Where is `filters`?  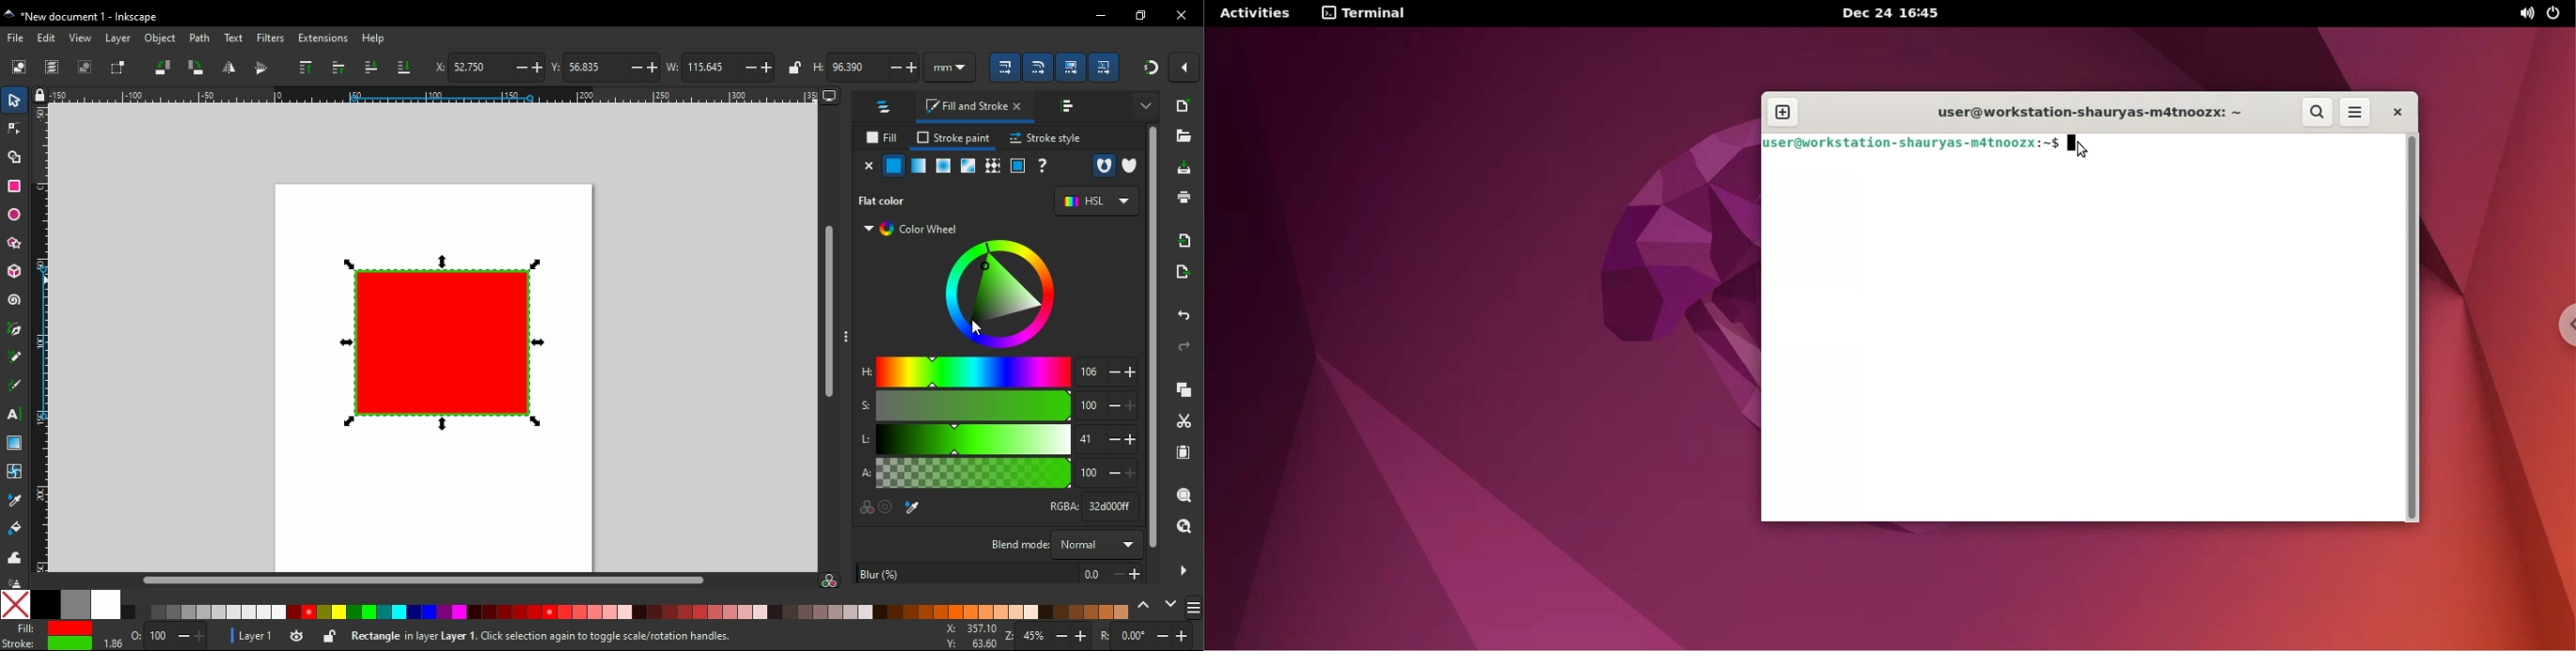
filters is located at coordinates (271, 39).